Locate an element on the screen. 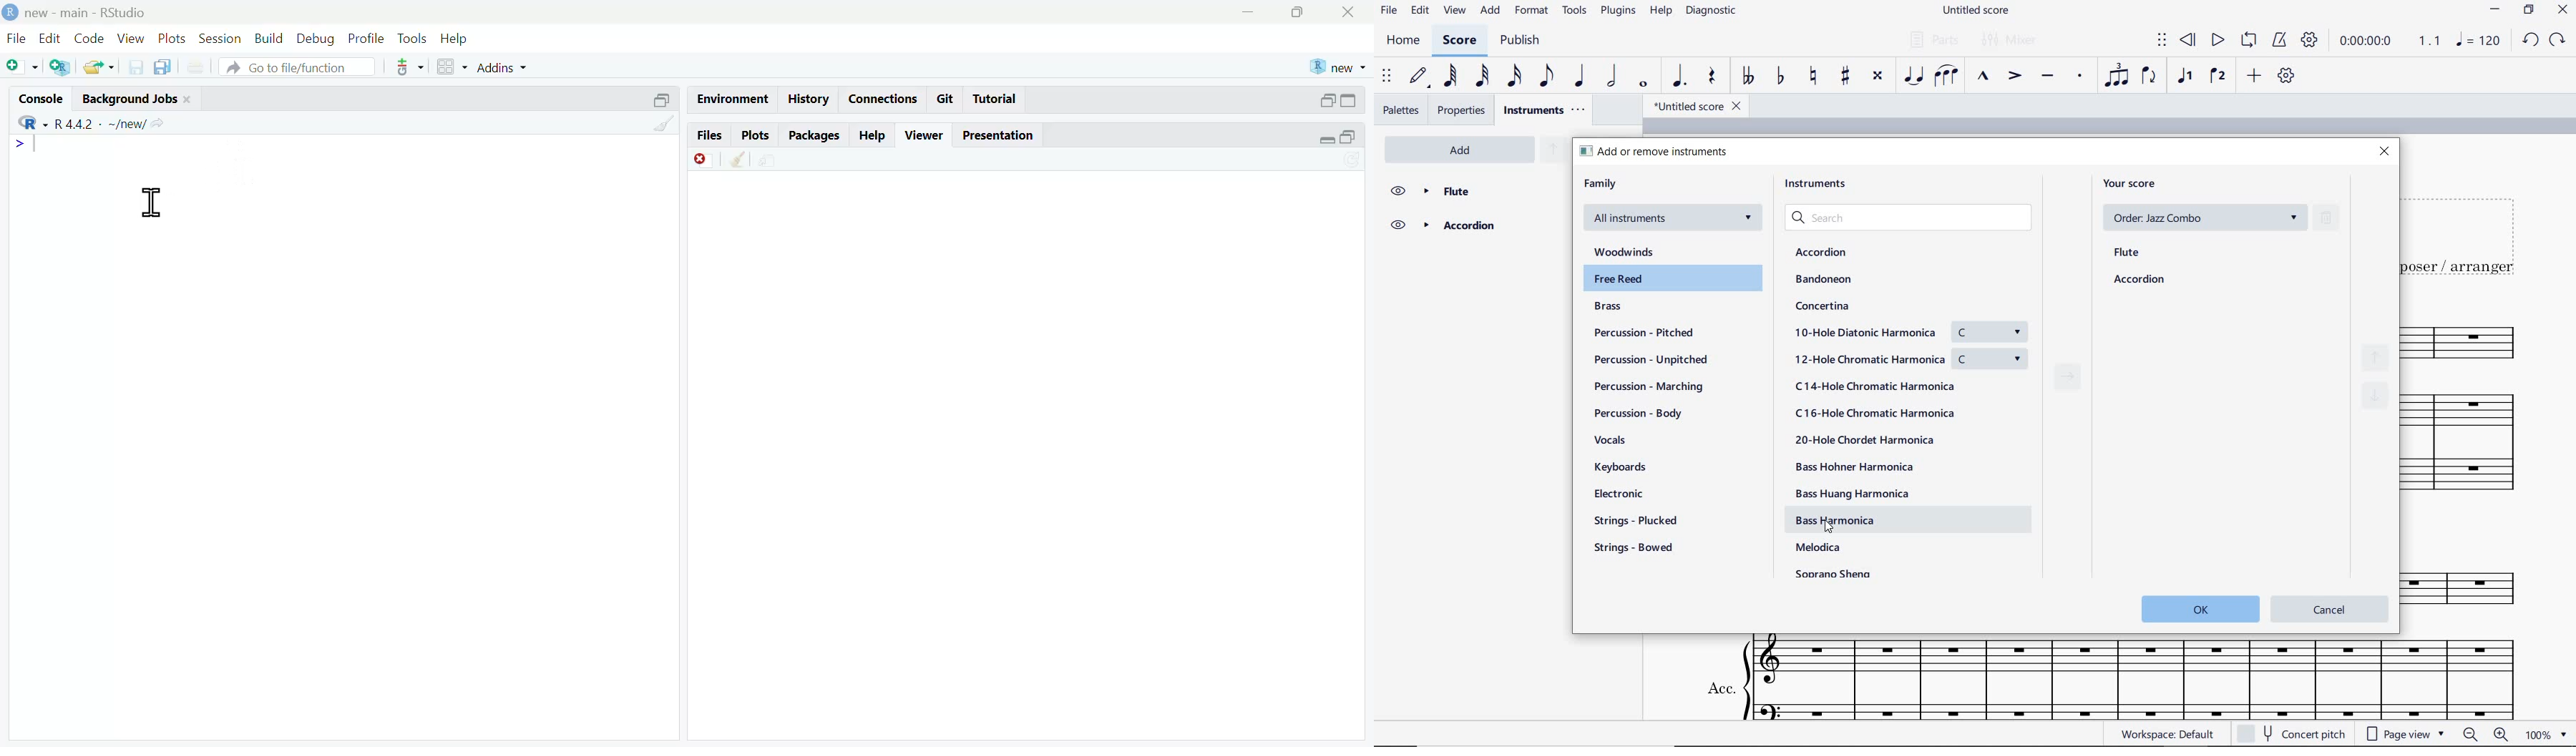 This screenshot has width=2576, height=756. Bass Harmonica is located at coordinates (1838, 517).